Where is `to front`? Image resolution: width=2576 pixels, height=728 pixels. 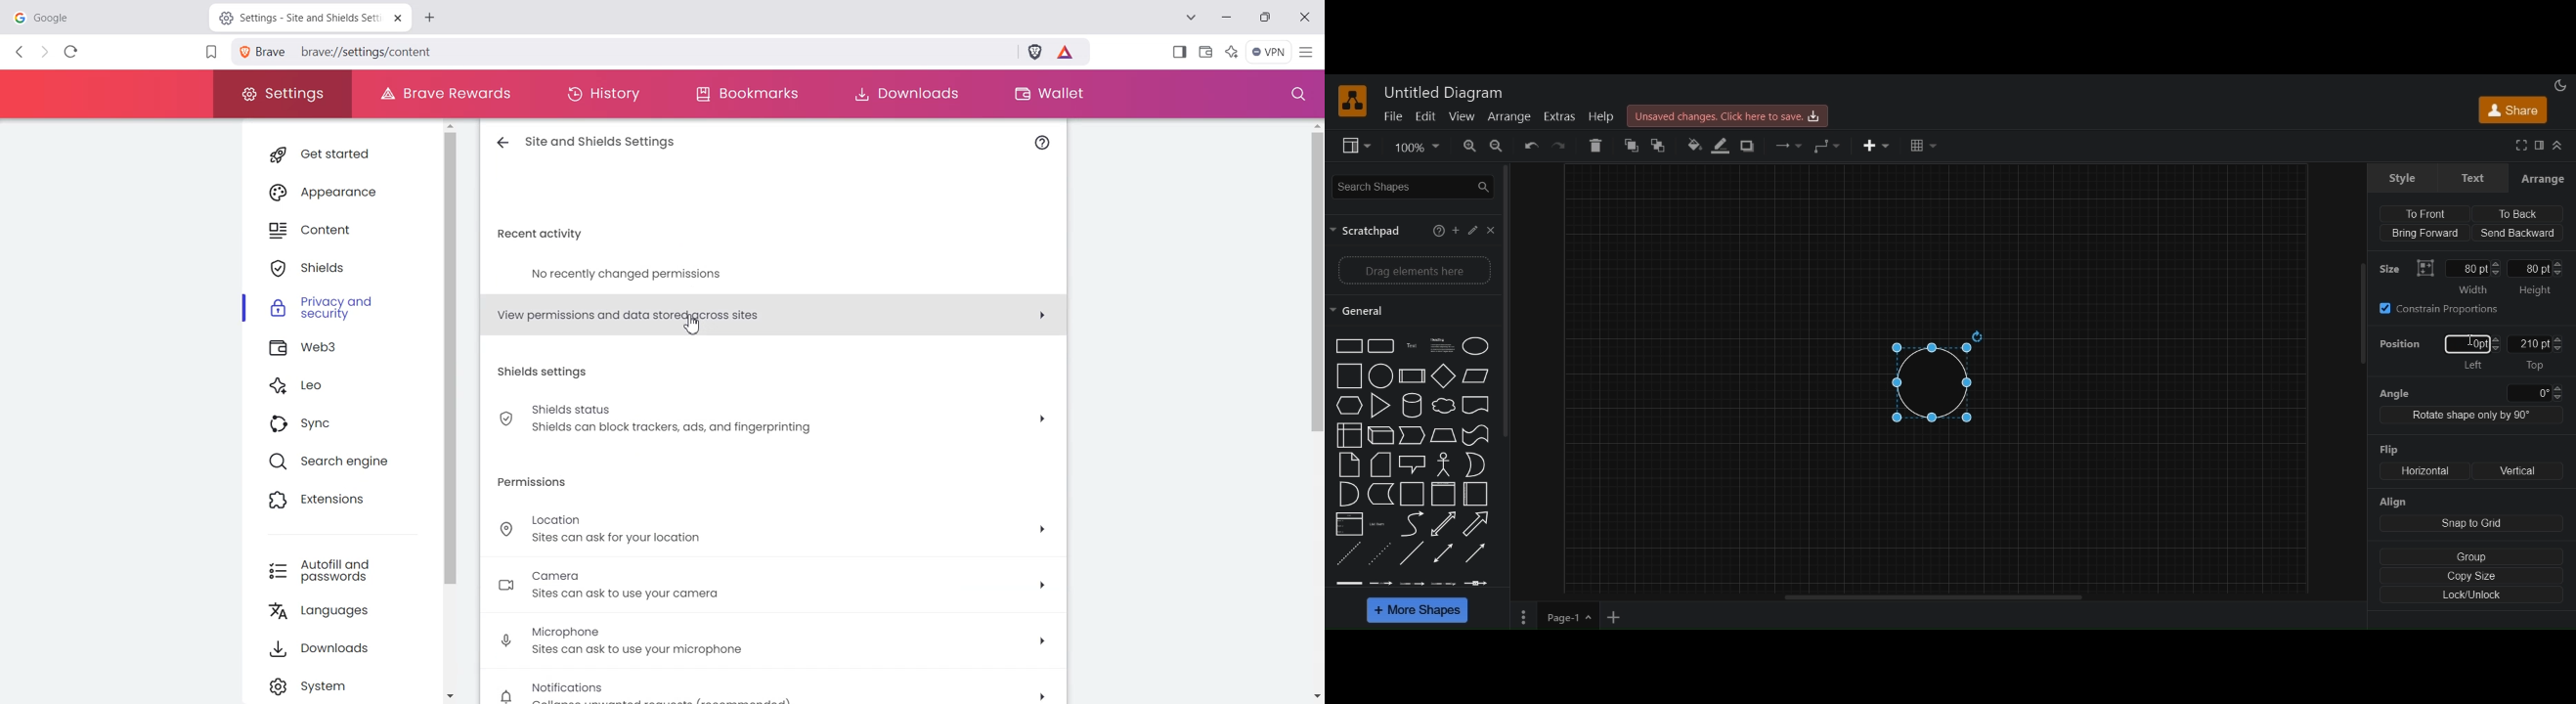
to front is located at coordinates (2424, 212).